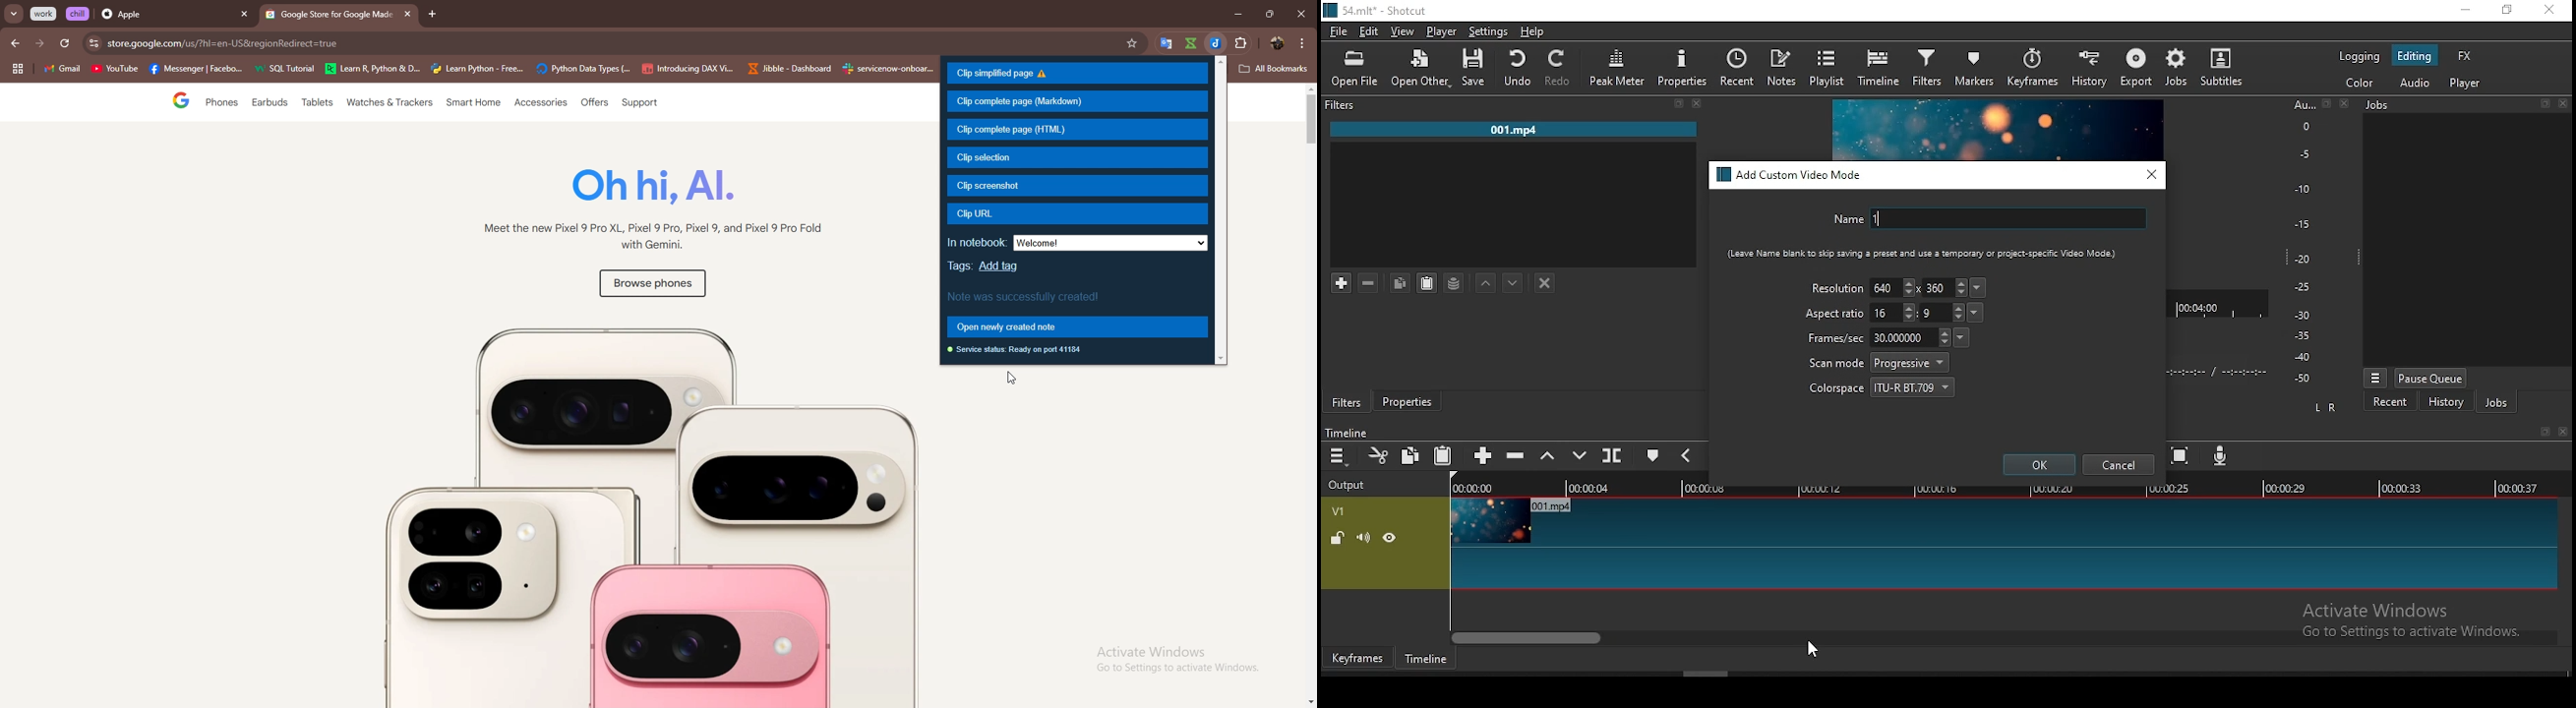  What do you see at coordinates (1928, 69) in the screenshot?
I see `filter` at bounding box center [1928, 69].